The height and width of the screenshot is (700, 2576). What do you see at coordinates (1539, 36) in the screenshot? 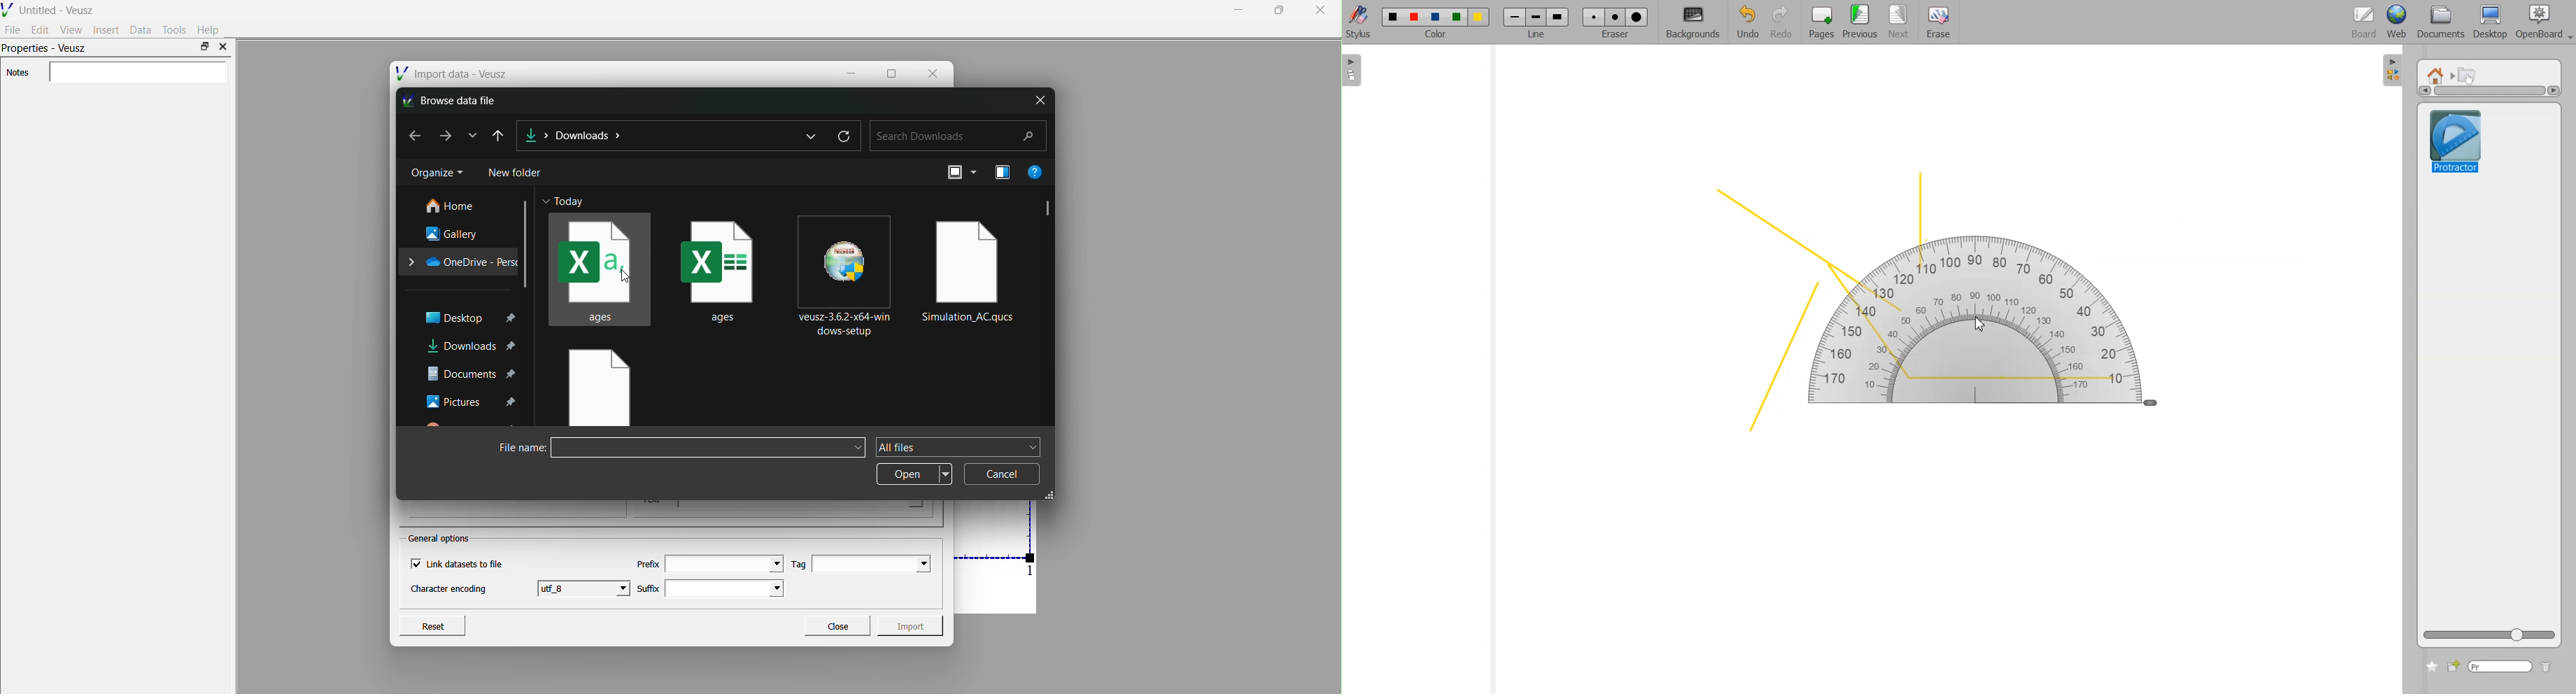
I see `line` at bounding box center [1539, 36].